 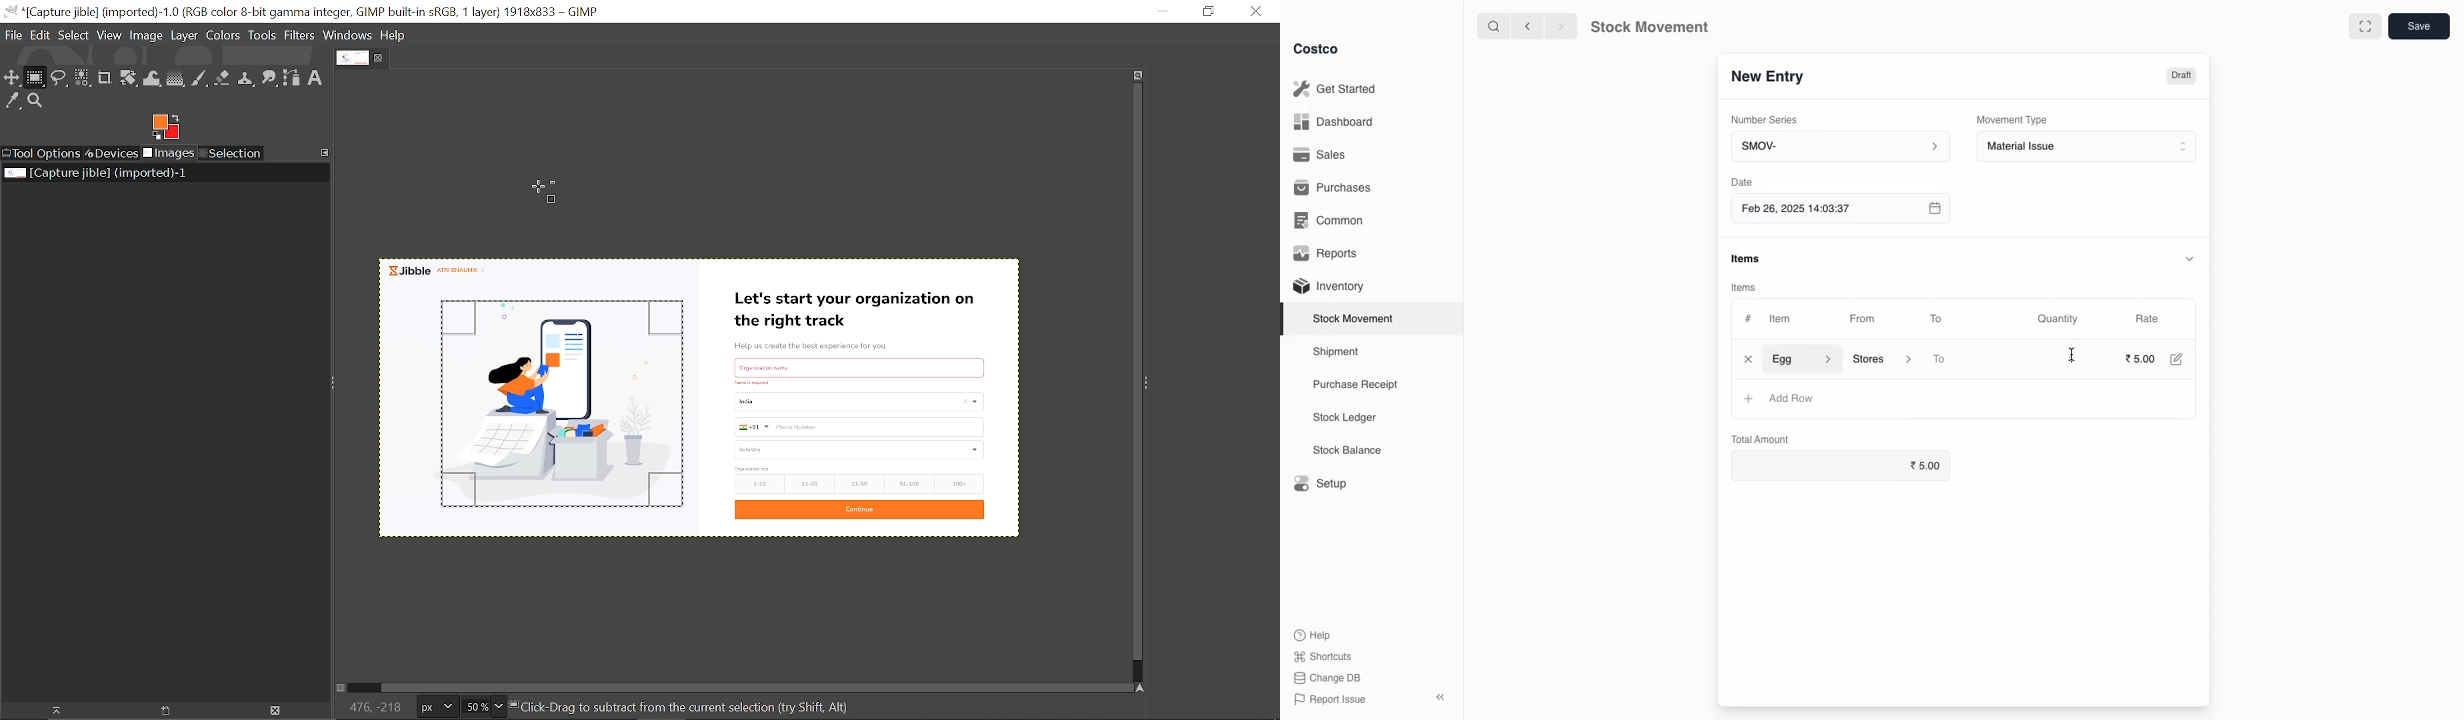 I want to click on Rate, so click(x=2148, y=316).